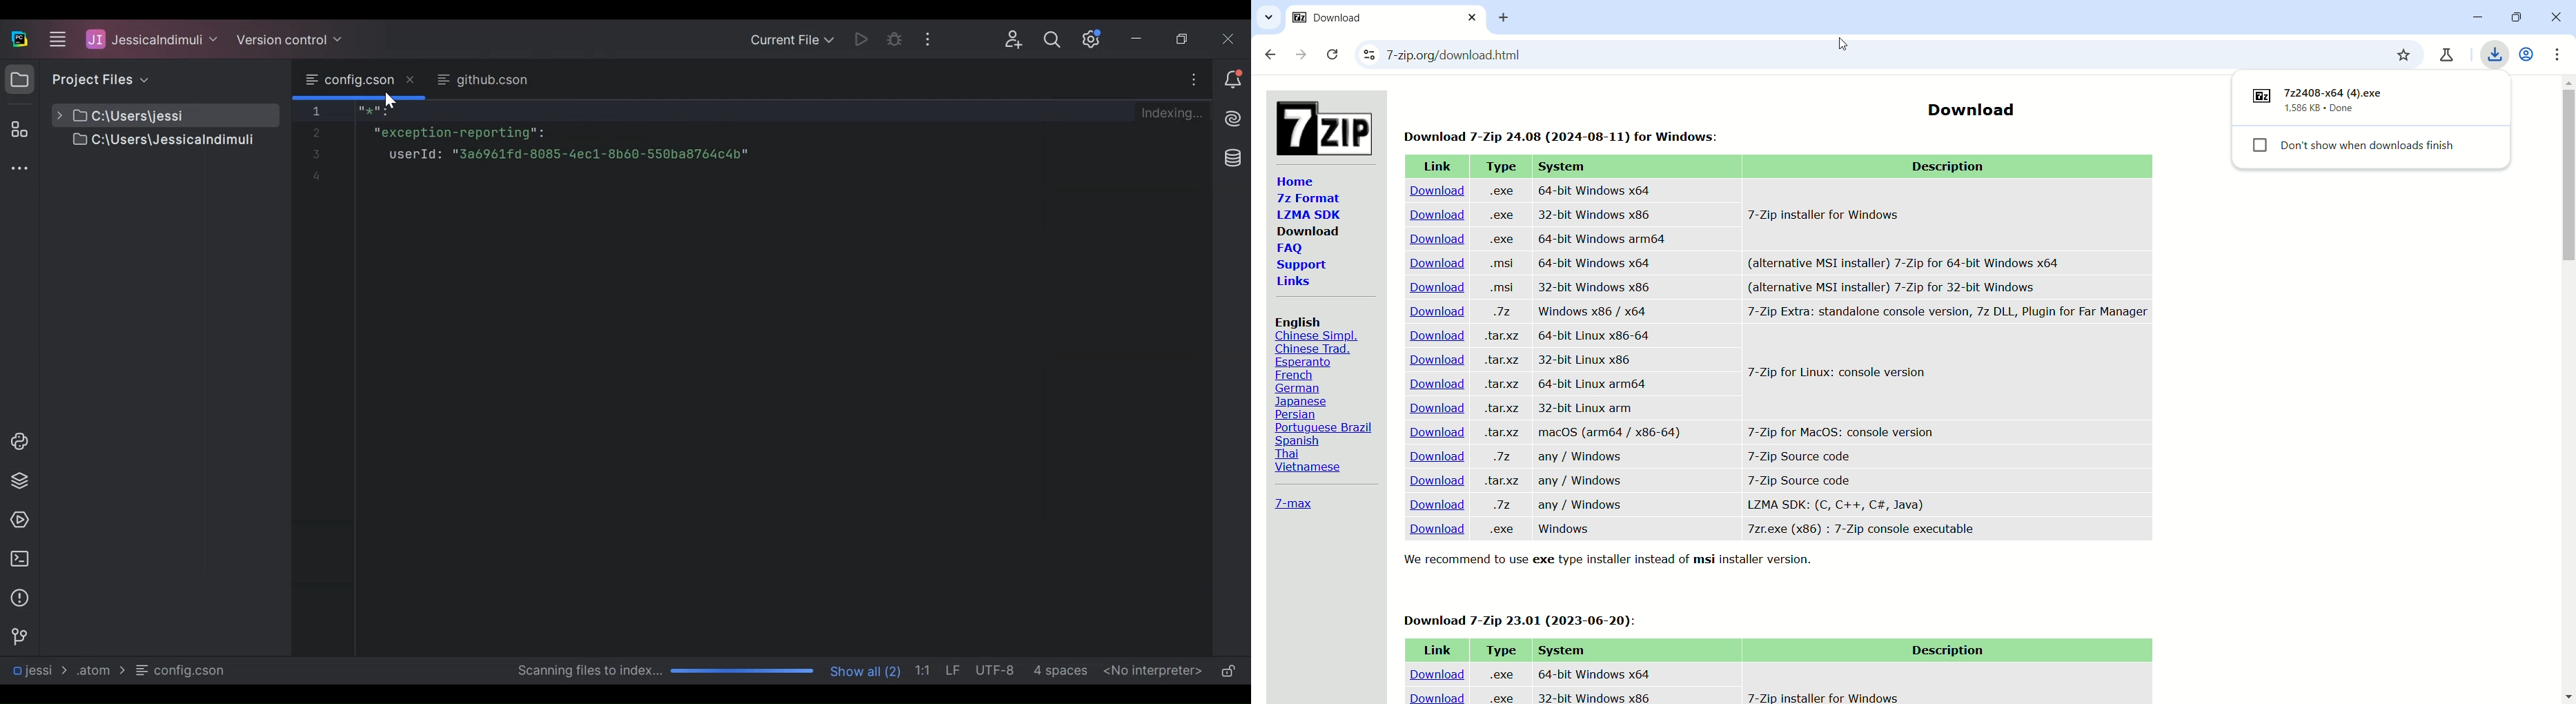  Describe the element at coordinates (1434, 407) in the screenshot. I see `Download` at that location.